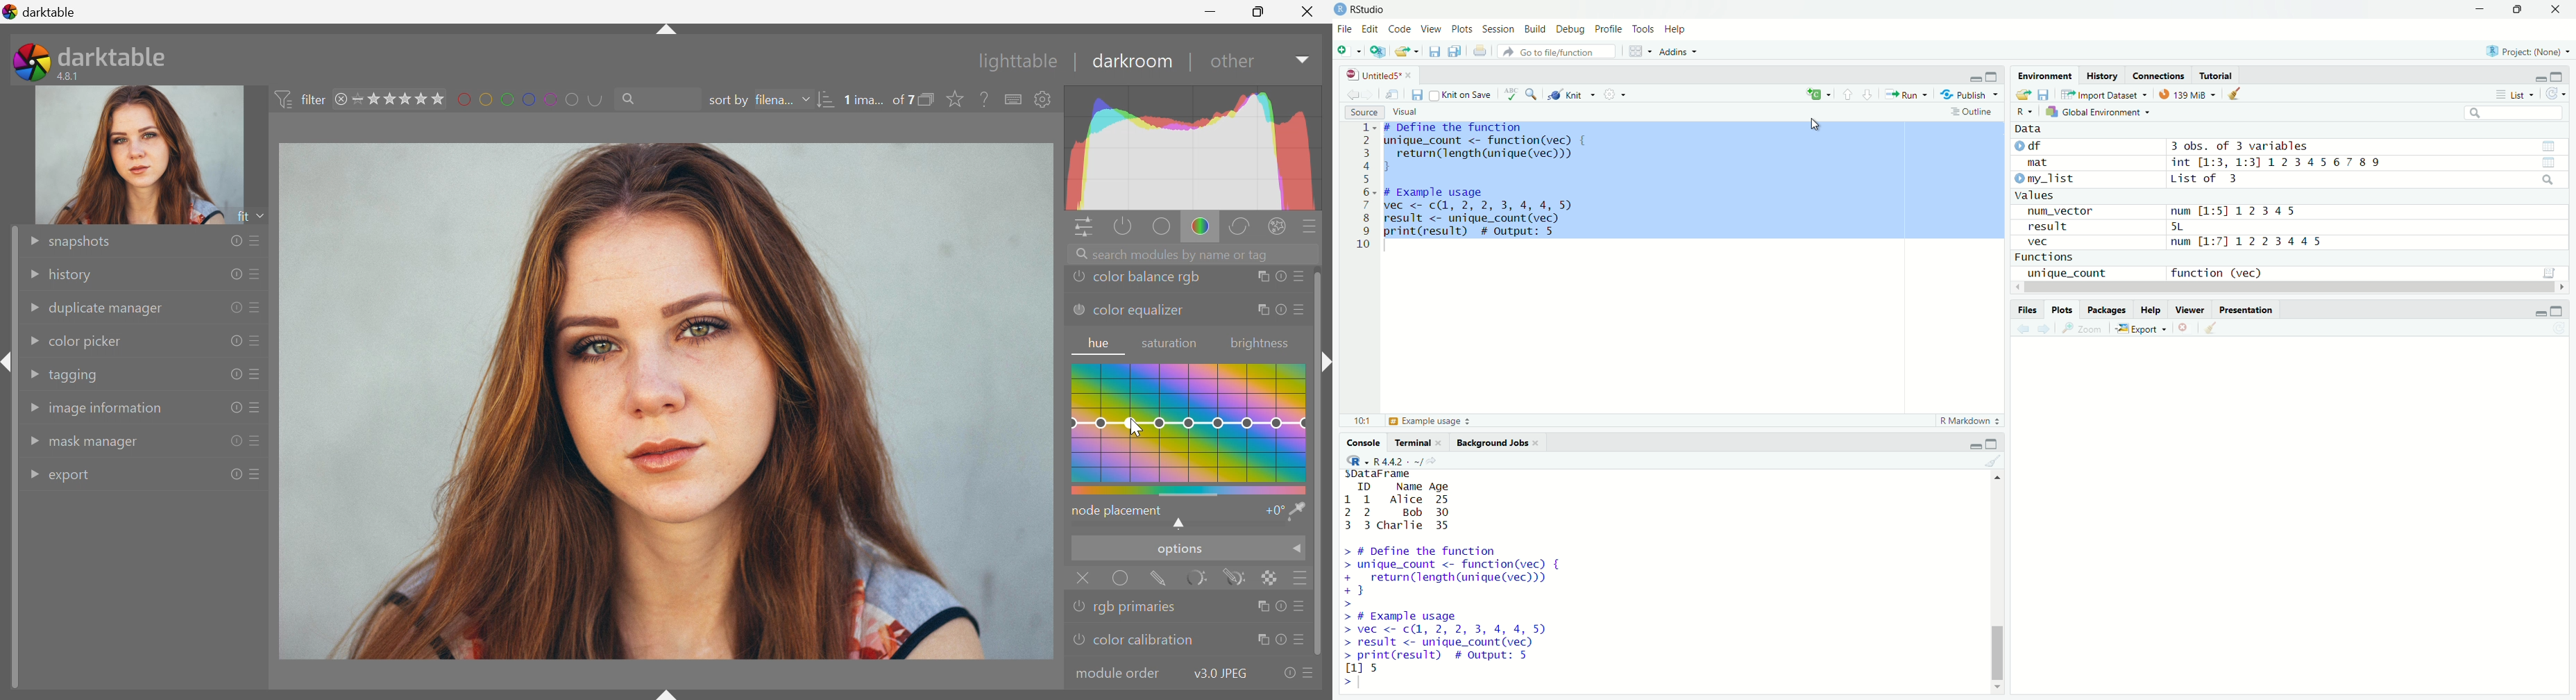  Describe the element at coordinates (2150, 310) in the screenshot. I see `Help` at that location.